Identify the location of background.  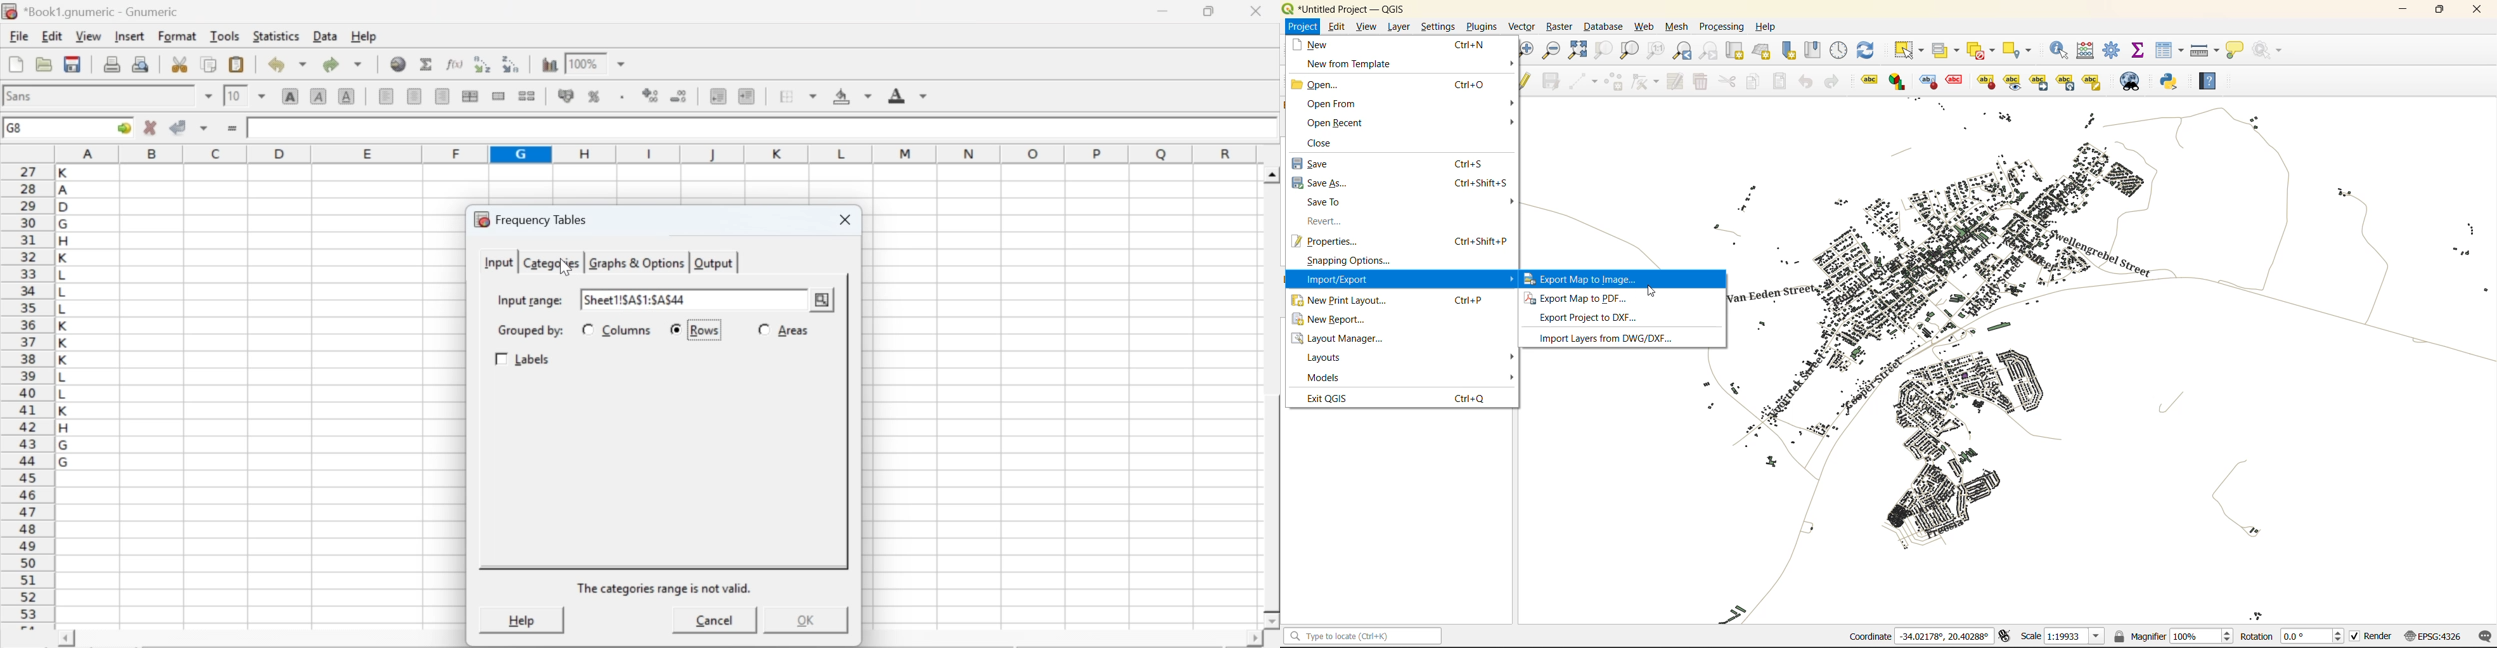
(854, 96).